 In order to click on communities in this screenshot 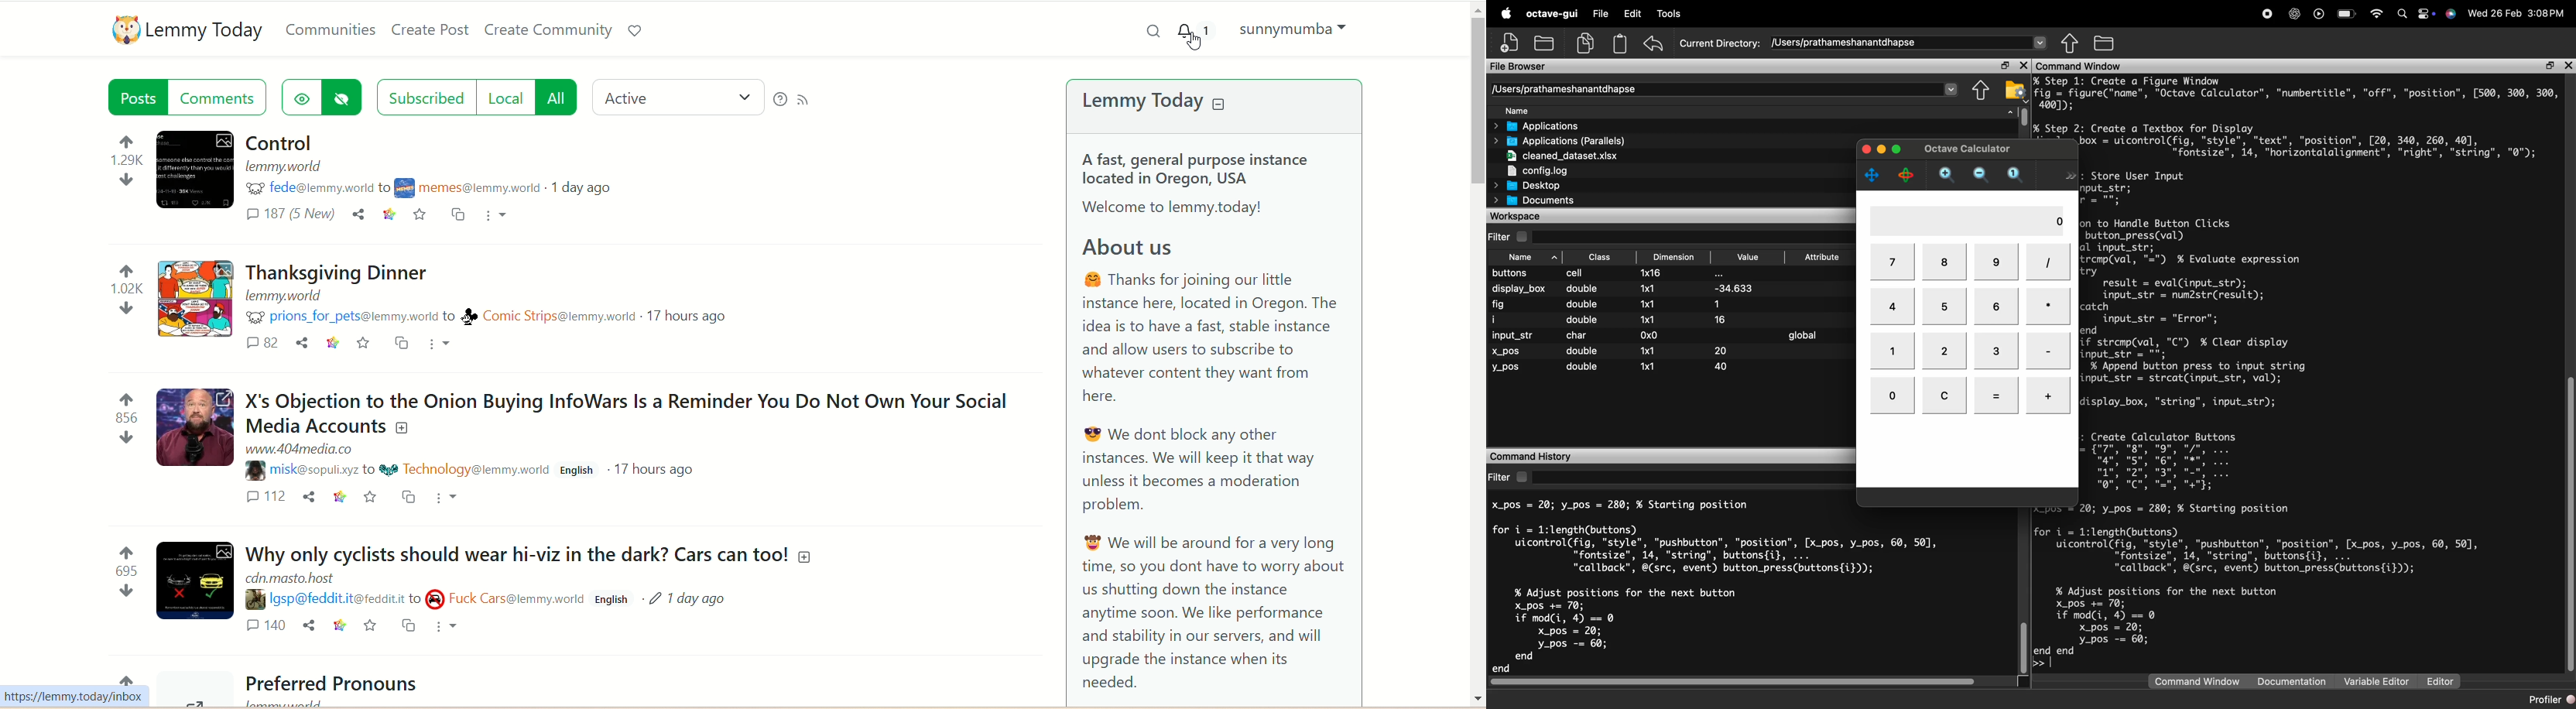, I will do `click(334, 29)`.